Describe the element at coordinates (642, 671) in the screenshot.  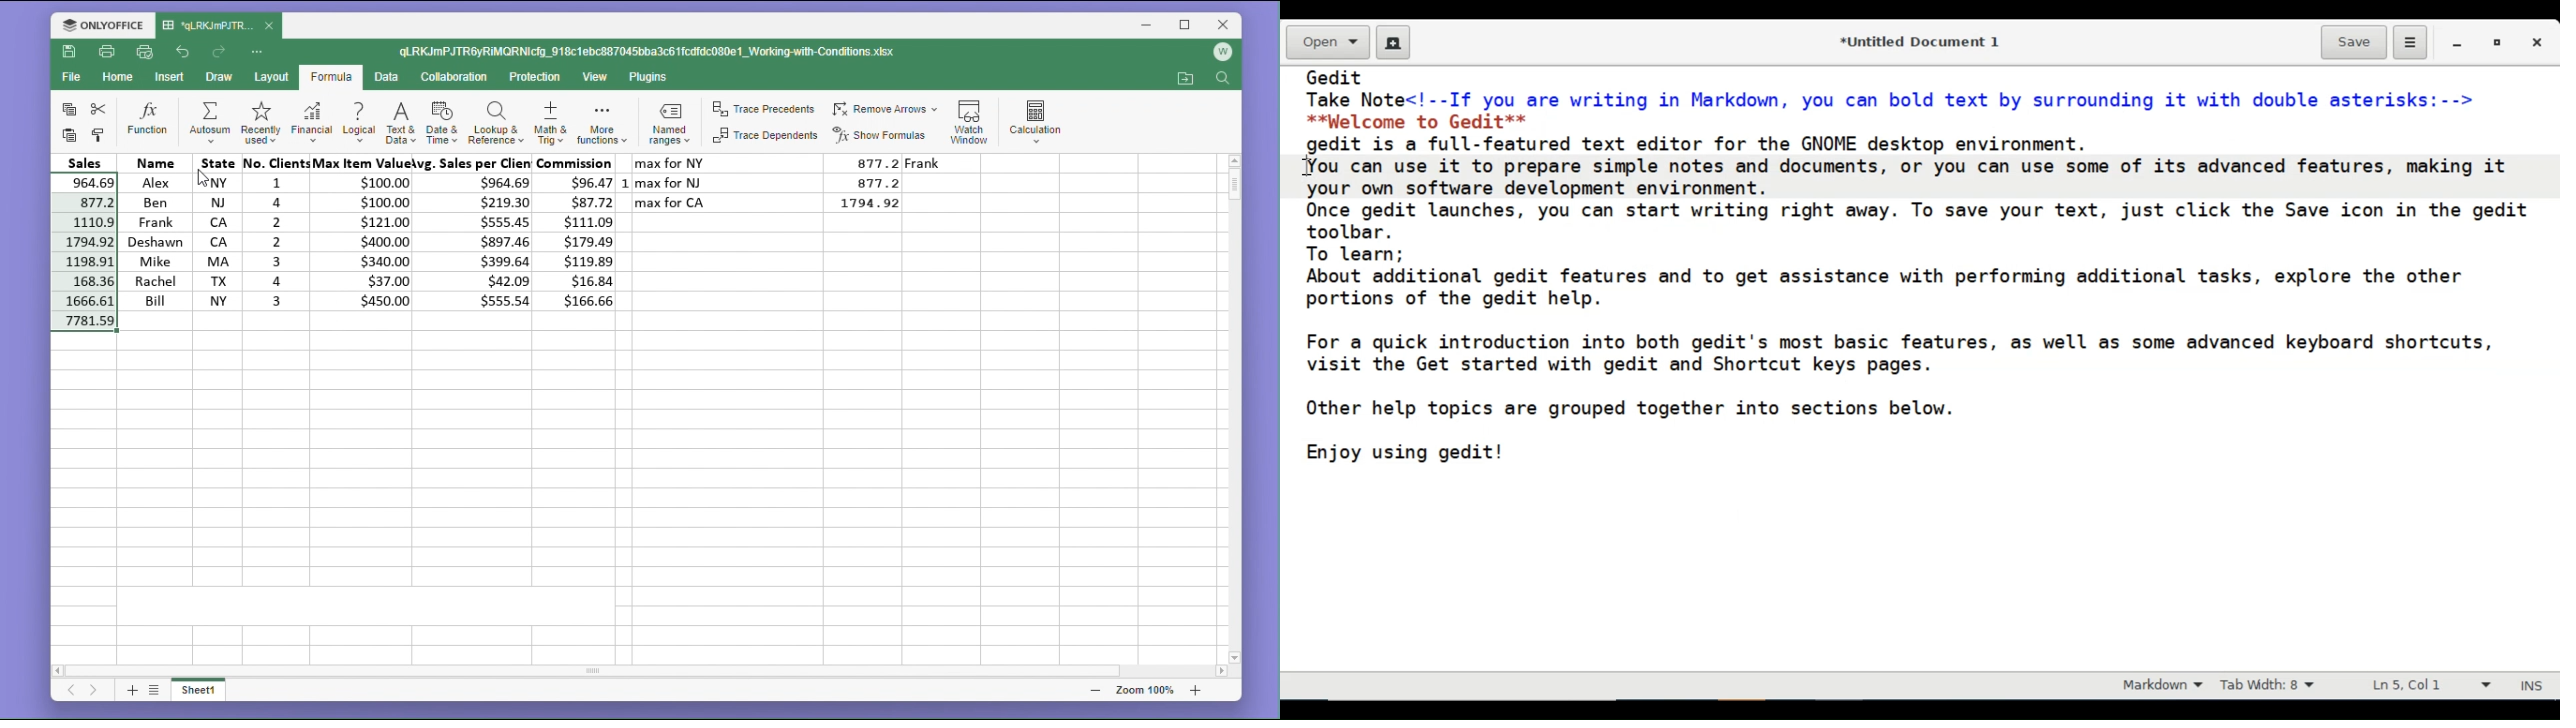
I see `horizontal scroll bar` at that location.